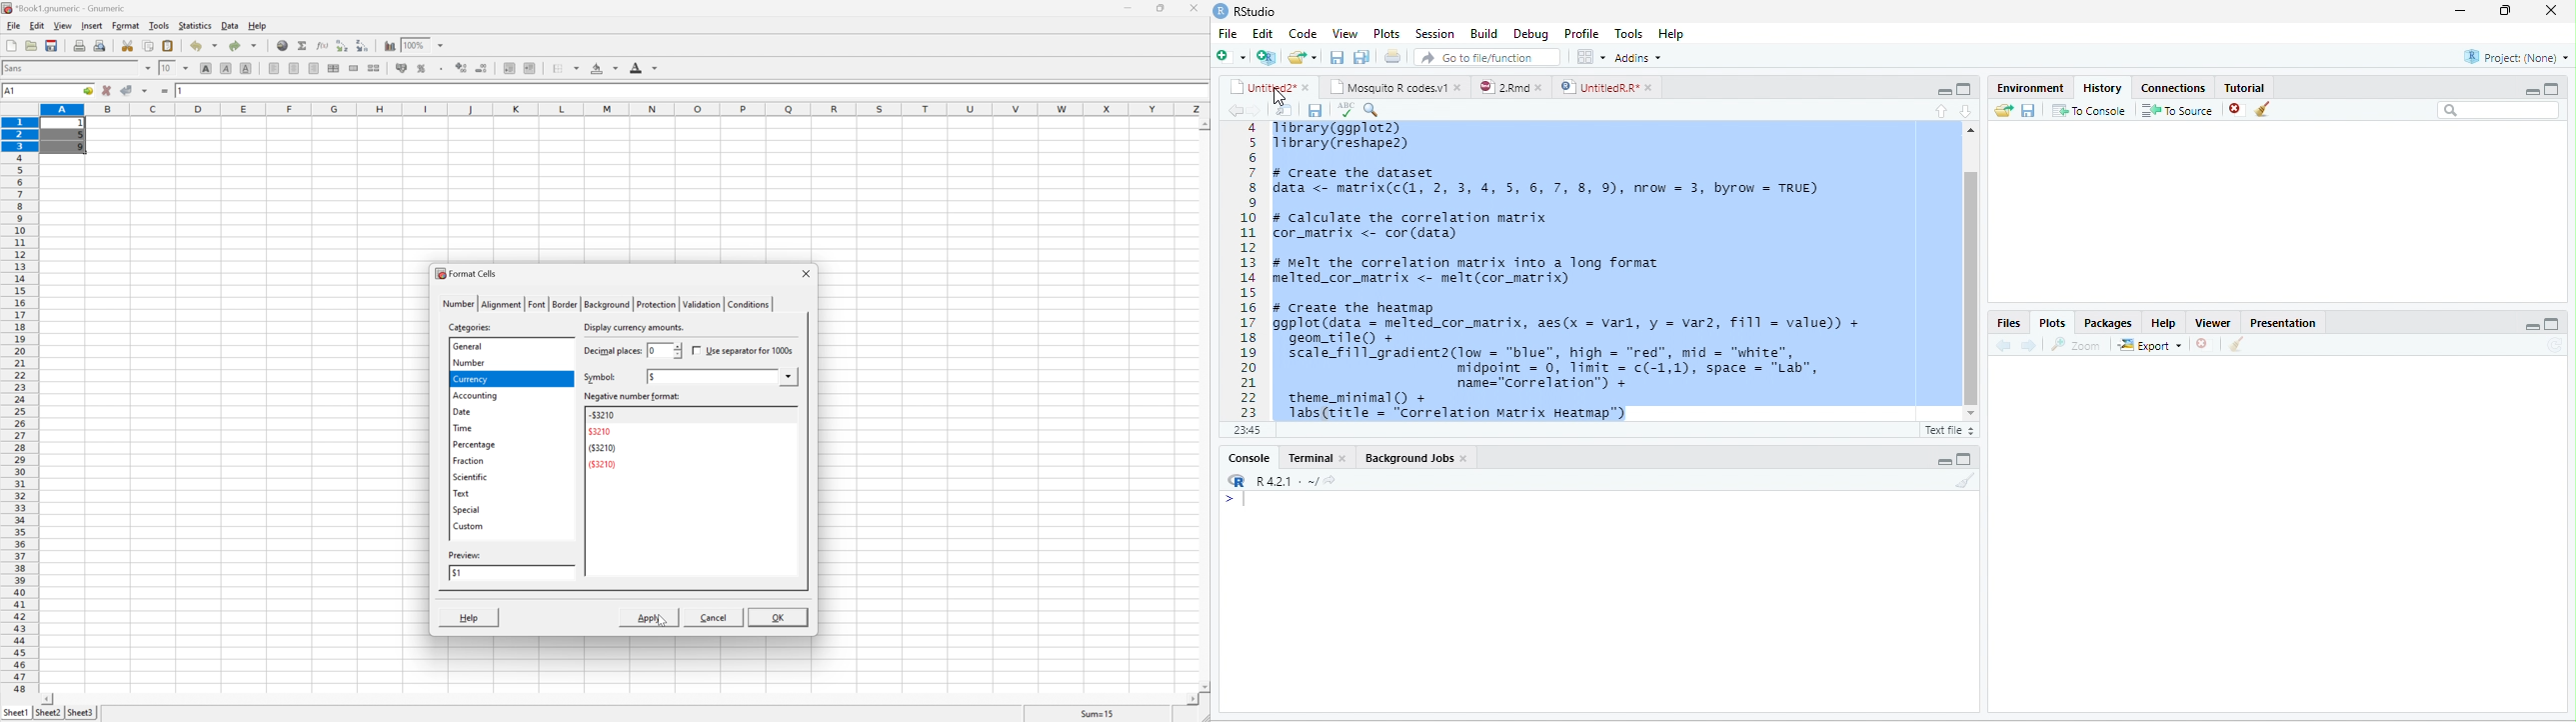  Describe the element at coordinates (537, 304) in the screenshot. I see `font` at that location.